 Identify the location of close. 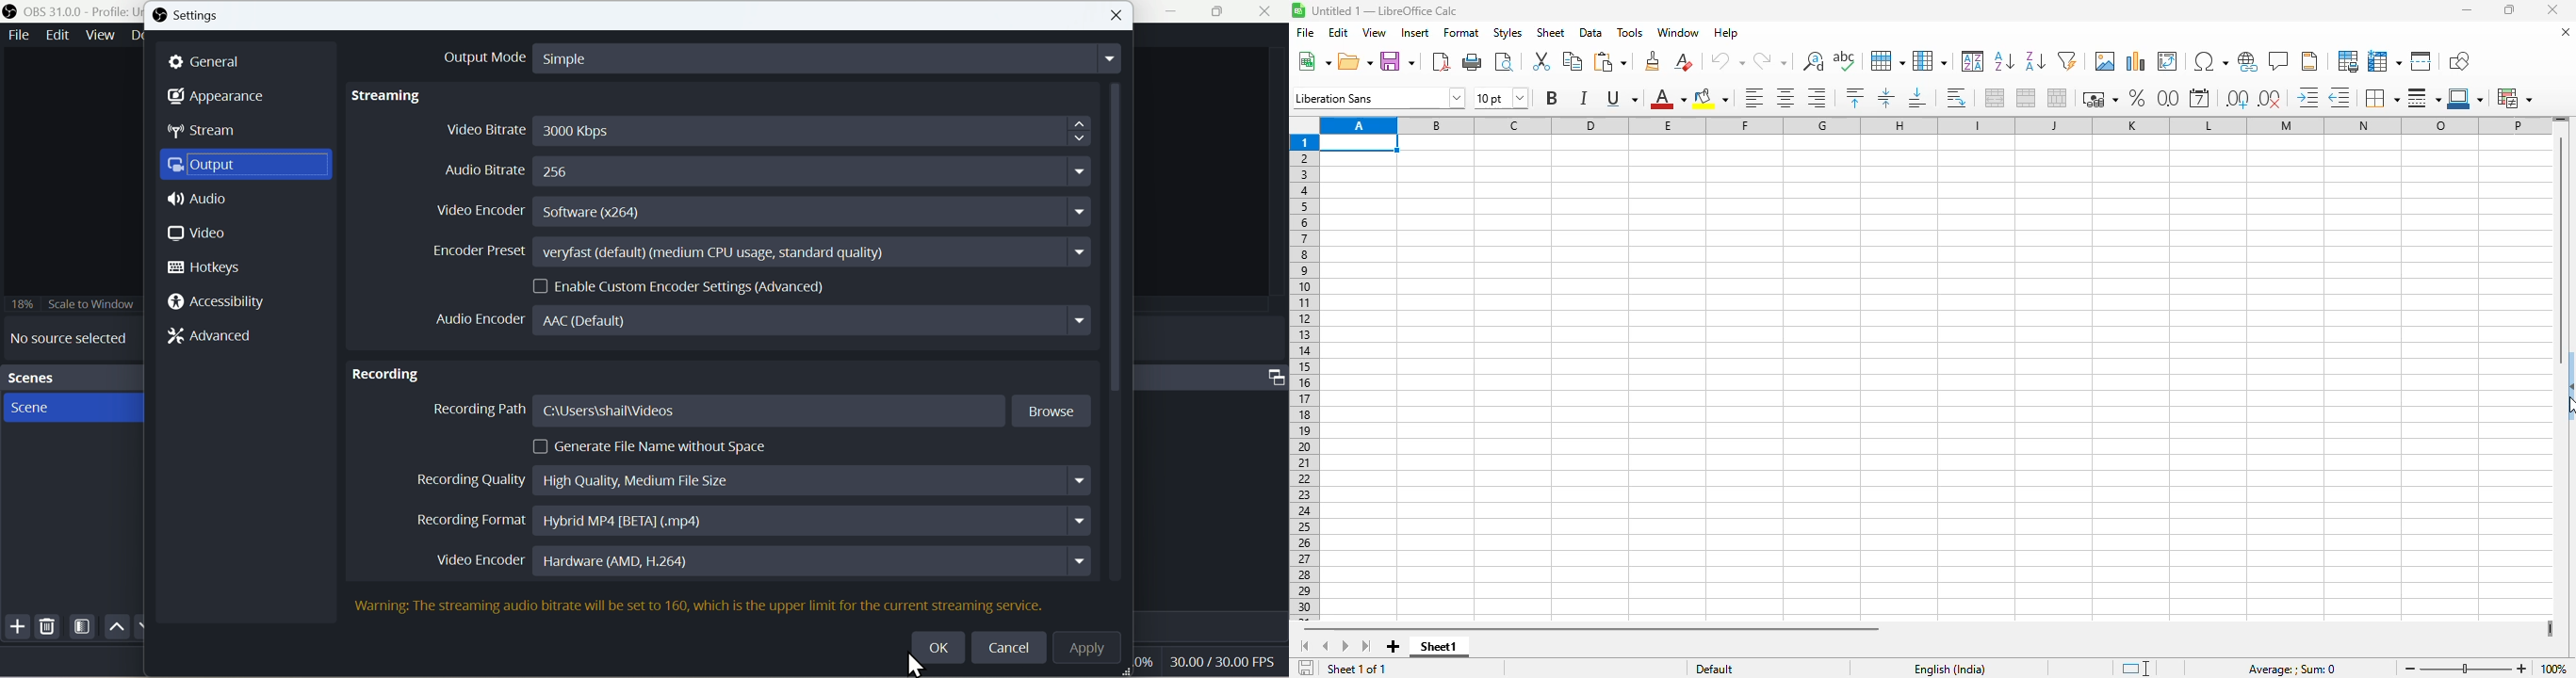
(1269, 13).